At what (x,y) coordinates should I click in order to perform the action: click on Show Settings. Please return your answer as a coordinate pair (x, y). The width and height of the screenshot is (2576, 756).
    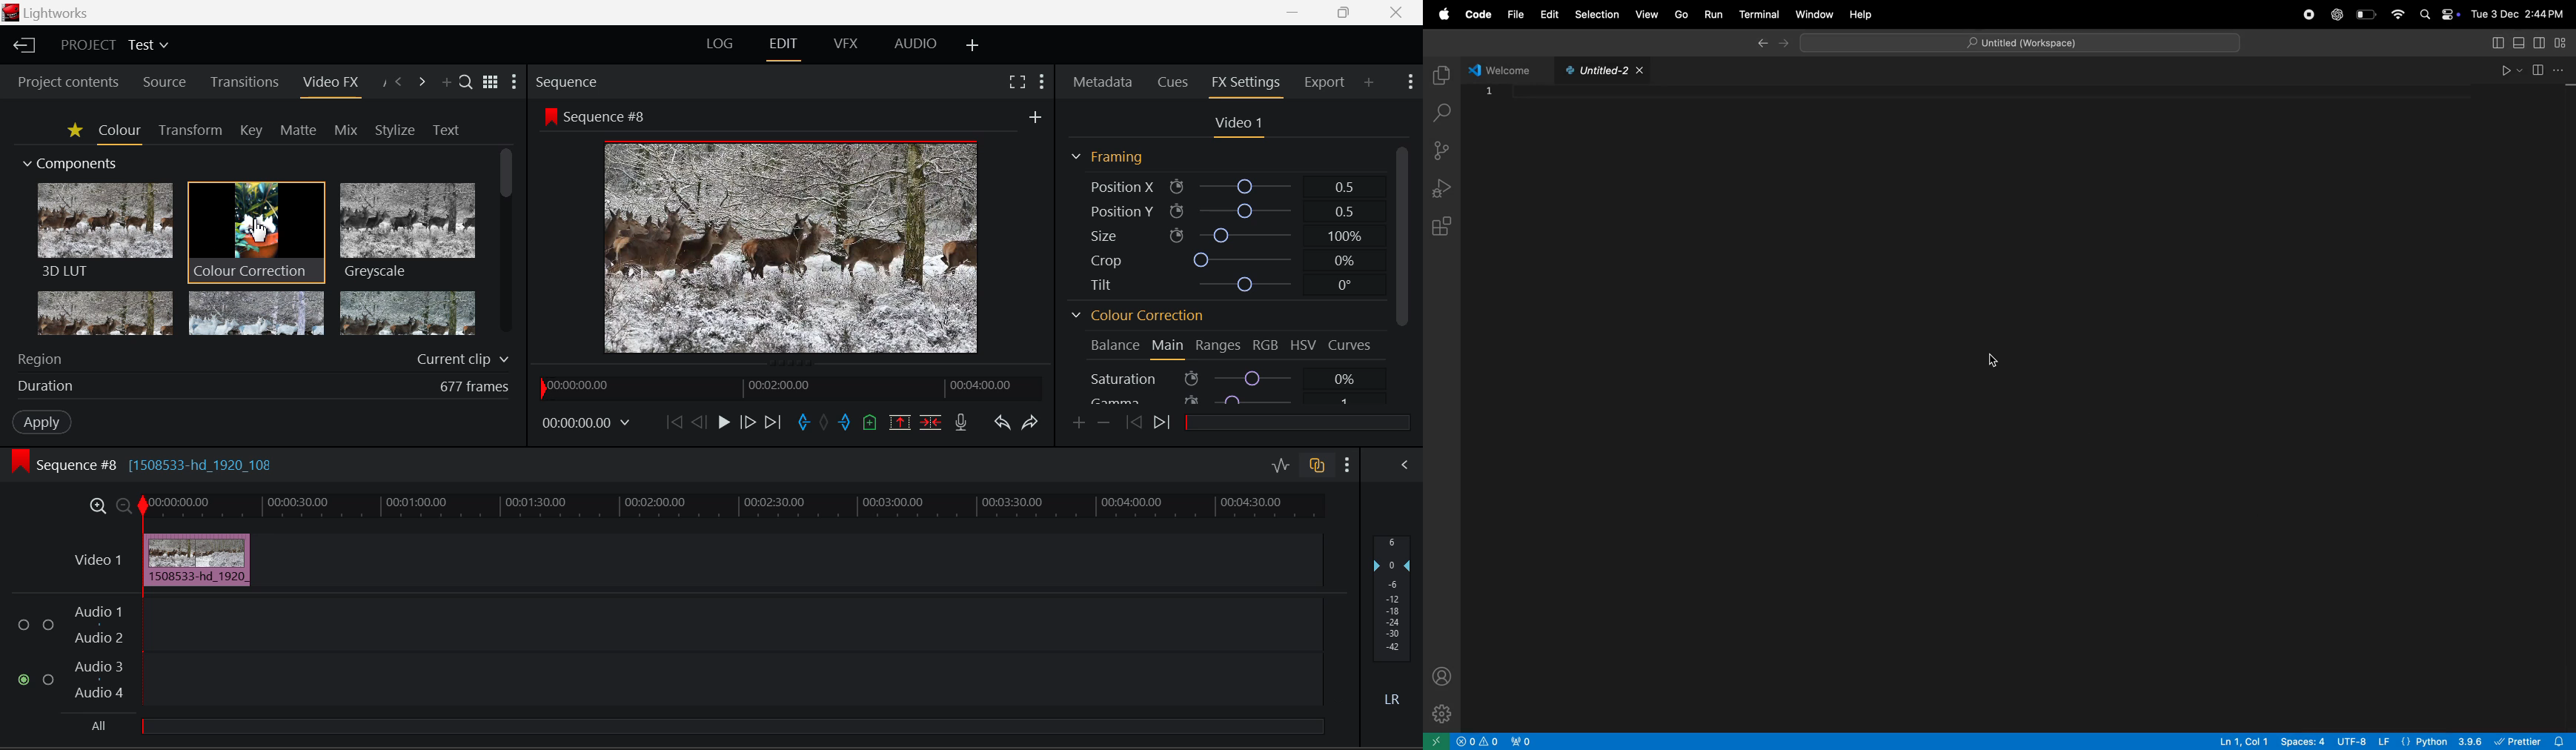
    Looking at the image, I should click on (514, 82).